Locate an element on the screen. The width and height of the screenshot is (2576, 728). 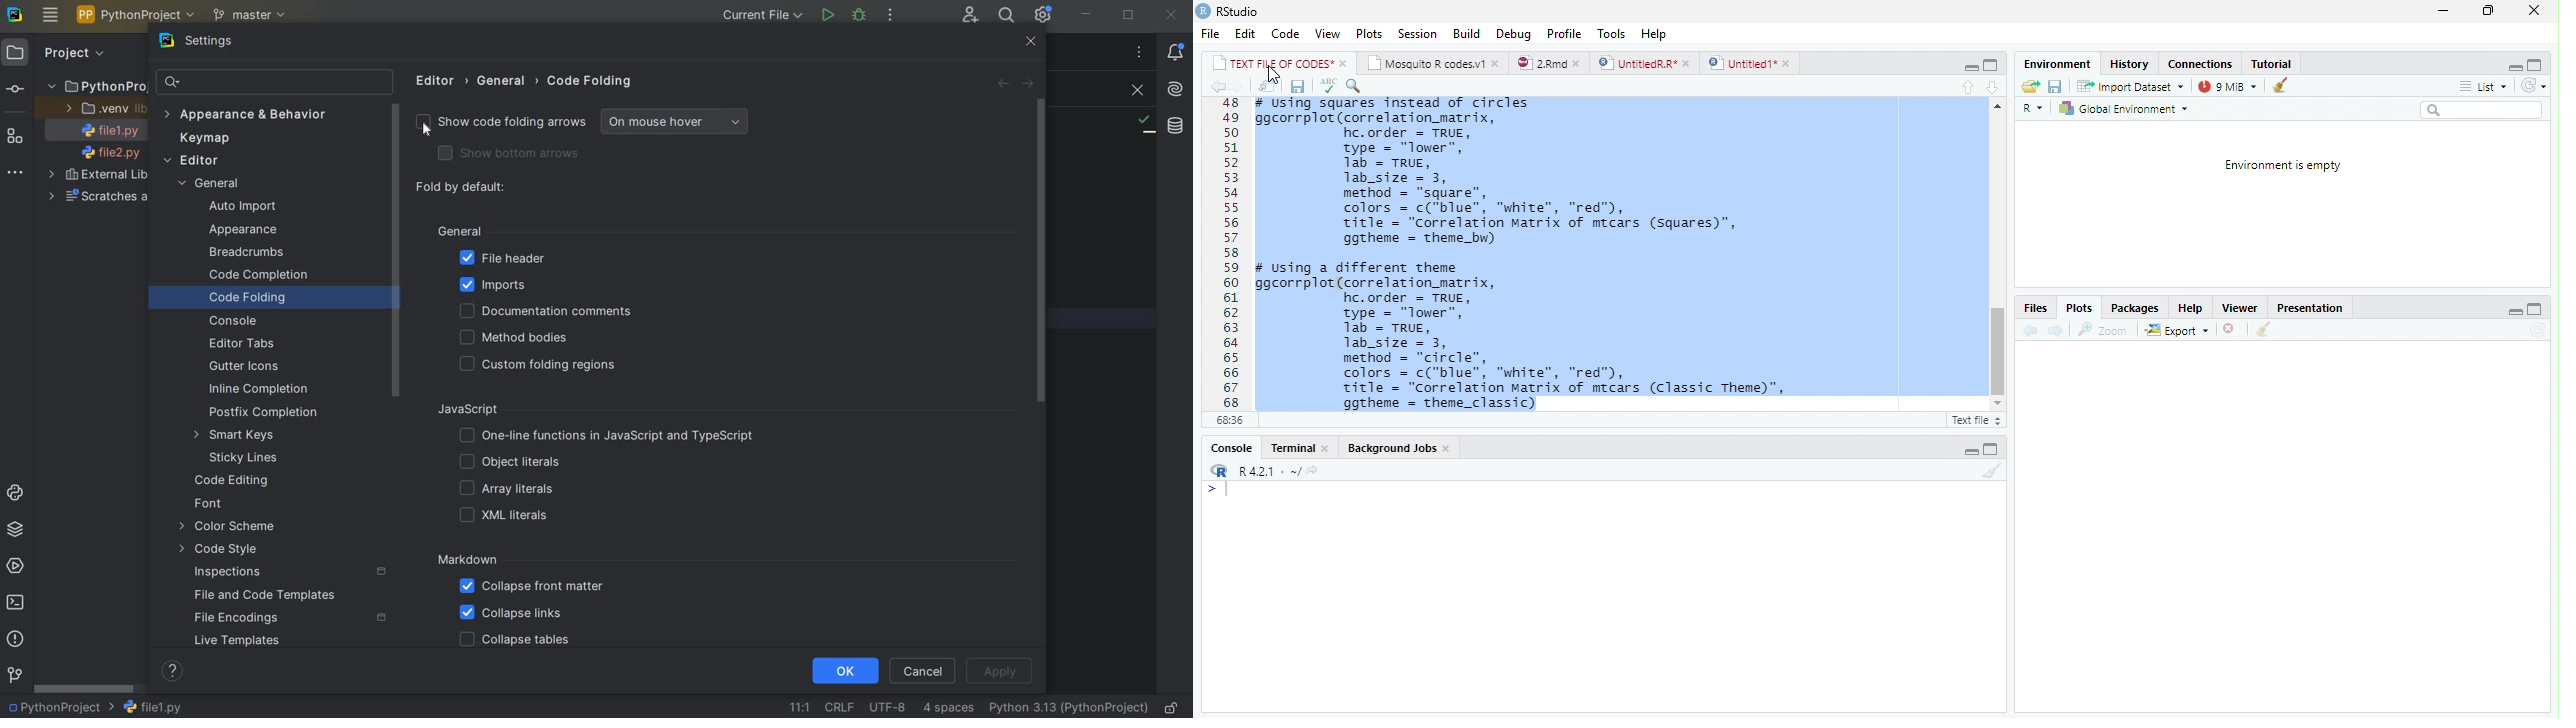
RUN is located at coordinates (827, 15).